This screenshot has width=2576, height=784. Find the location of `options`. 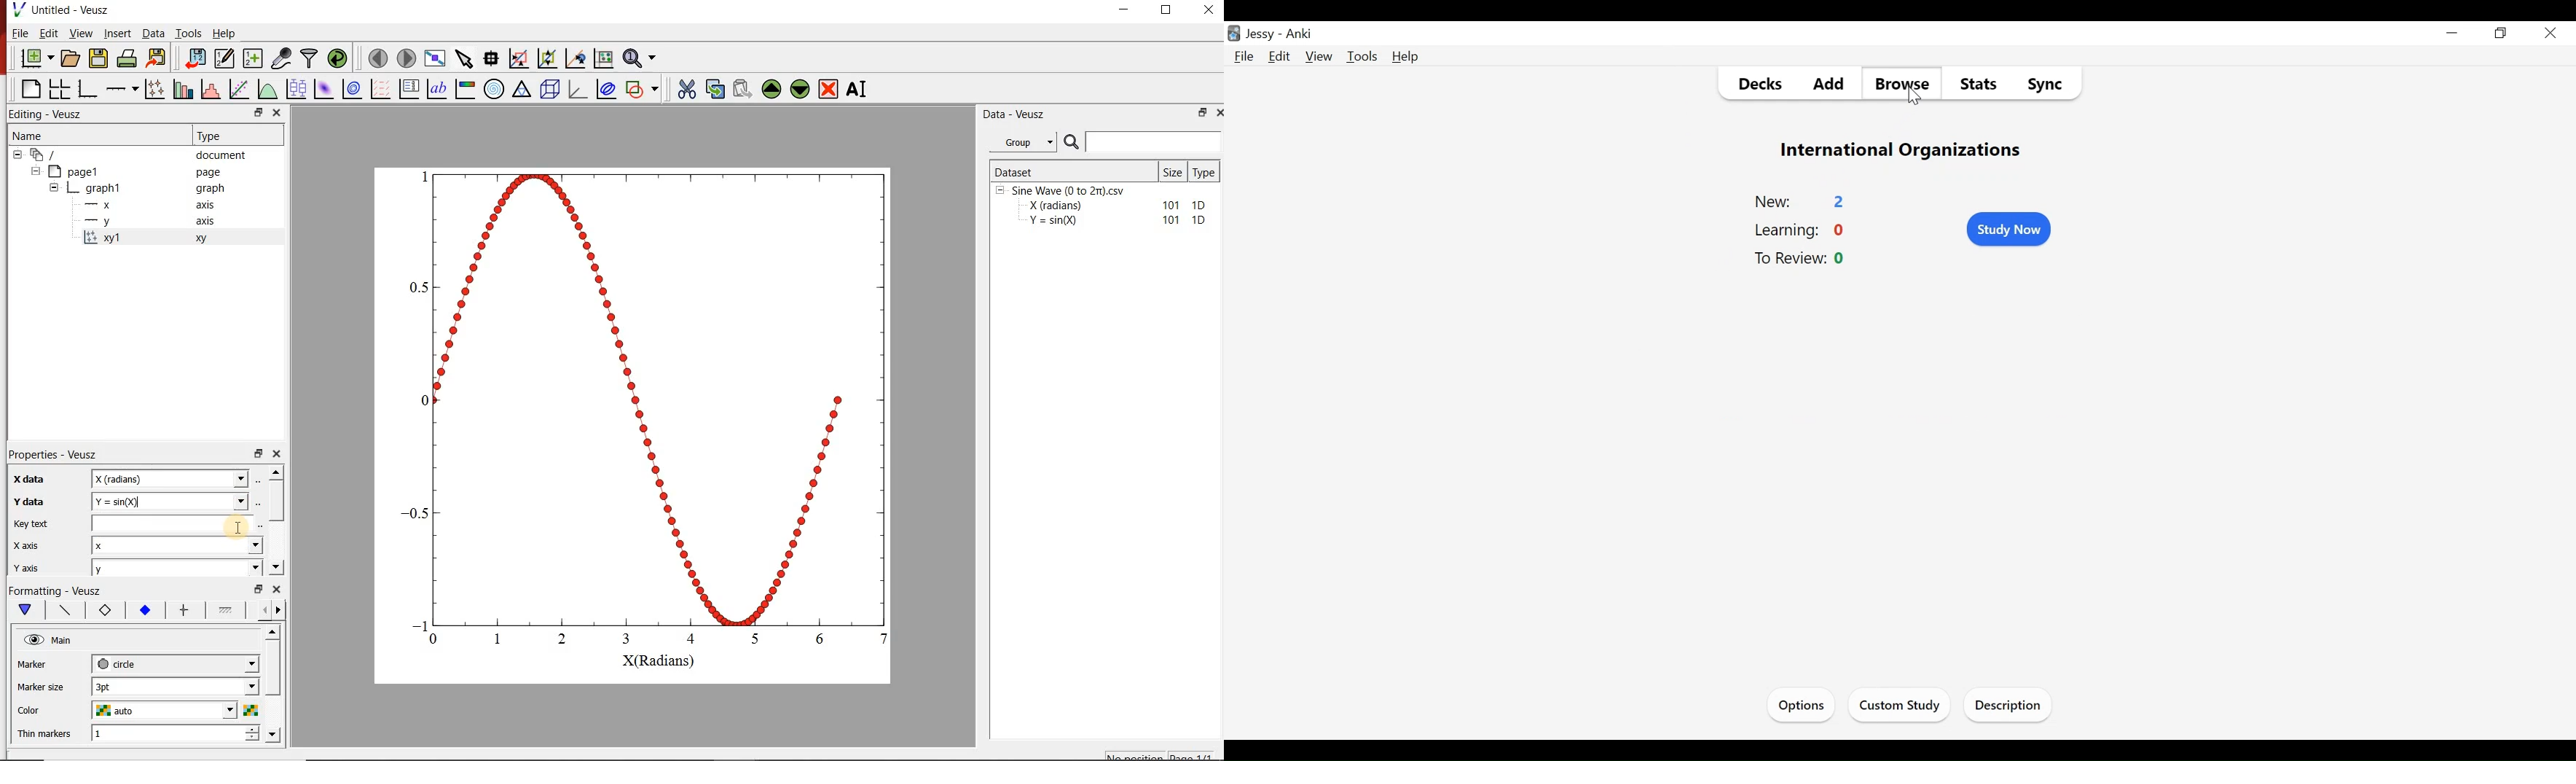

options is located at coordinates (182, 611).